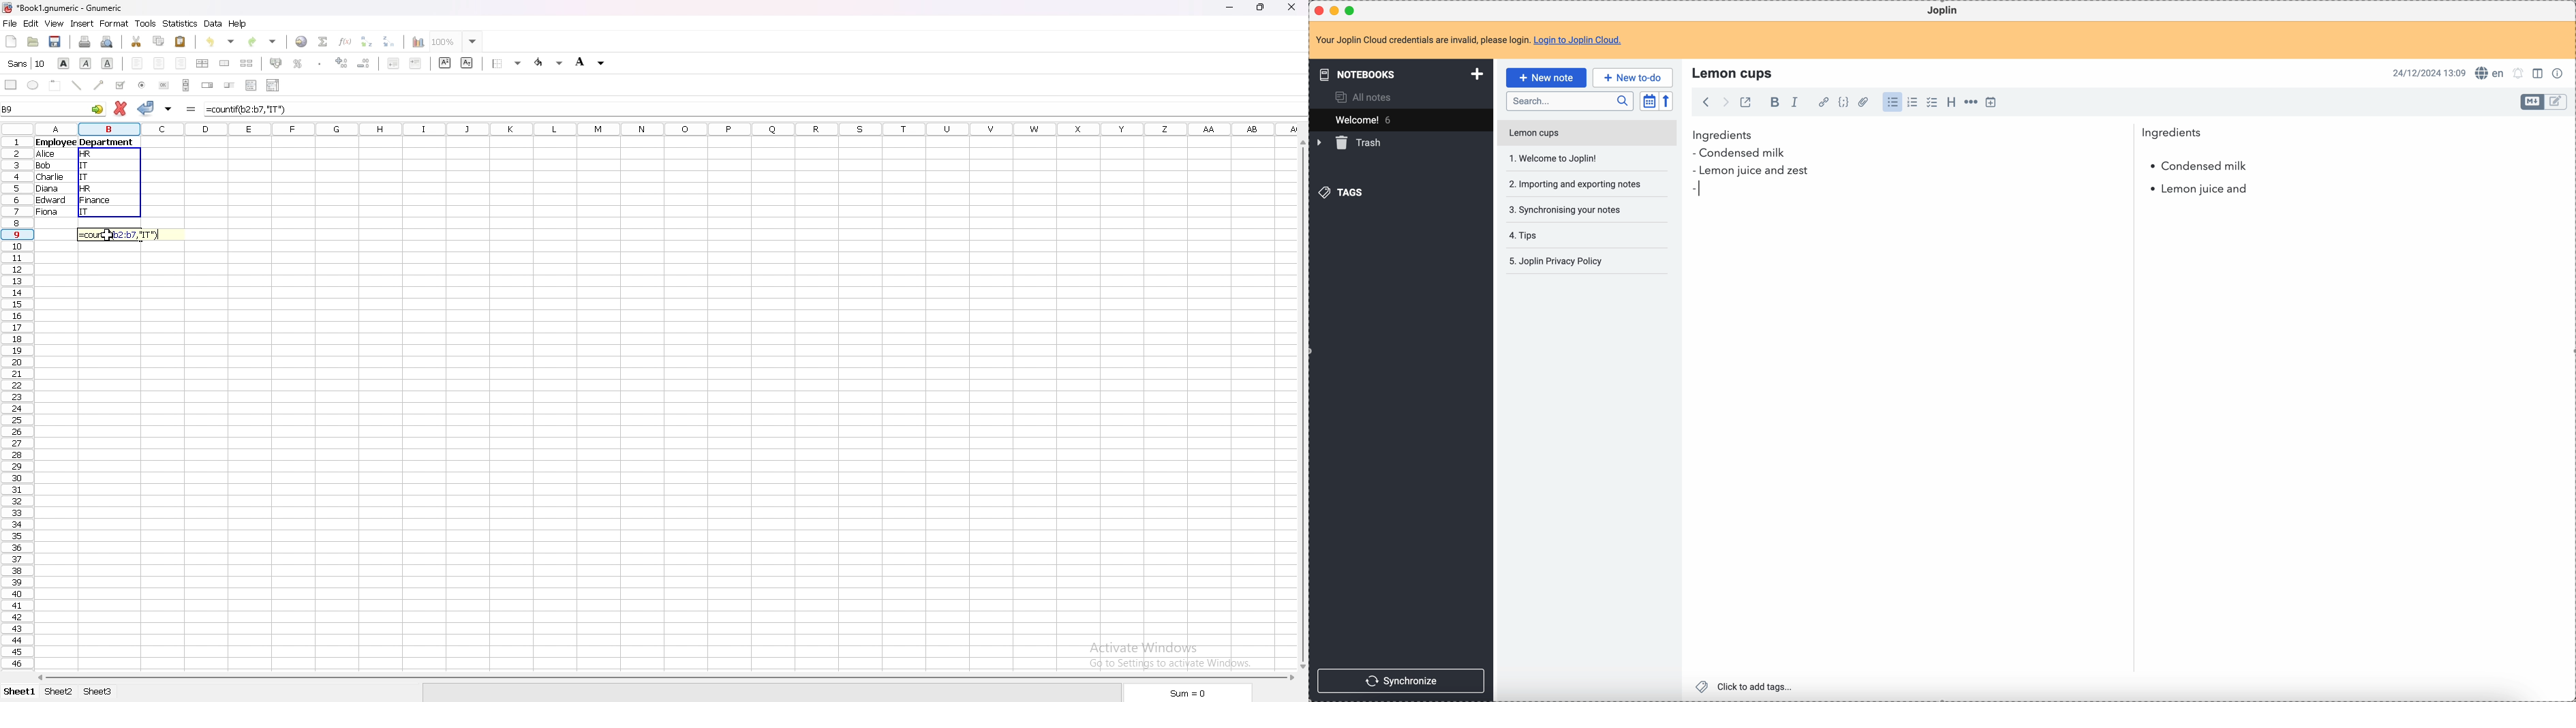 The width and height of the screenshot is (2576, 728). What do you see at coordinates (1633, 77) in the screenshot?
I see `new to-do` at bounding box center [1633, 77].